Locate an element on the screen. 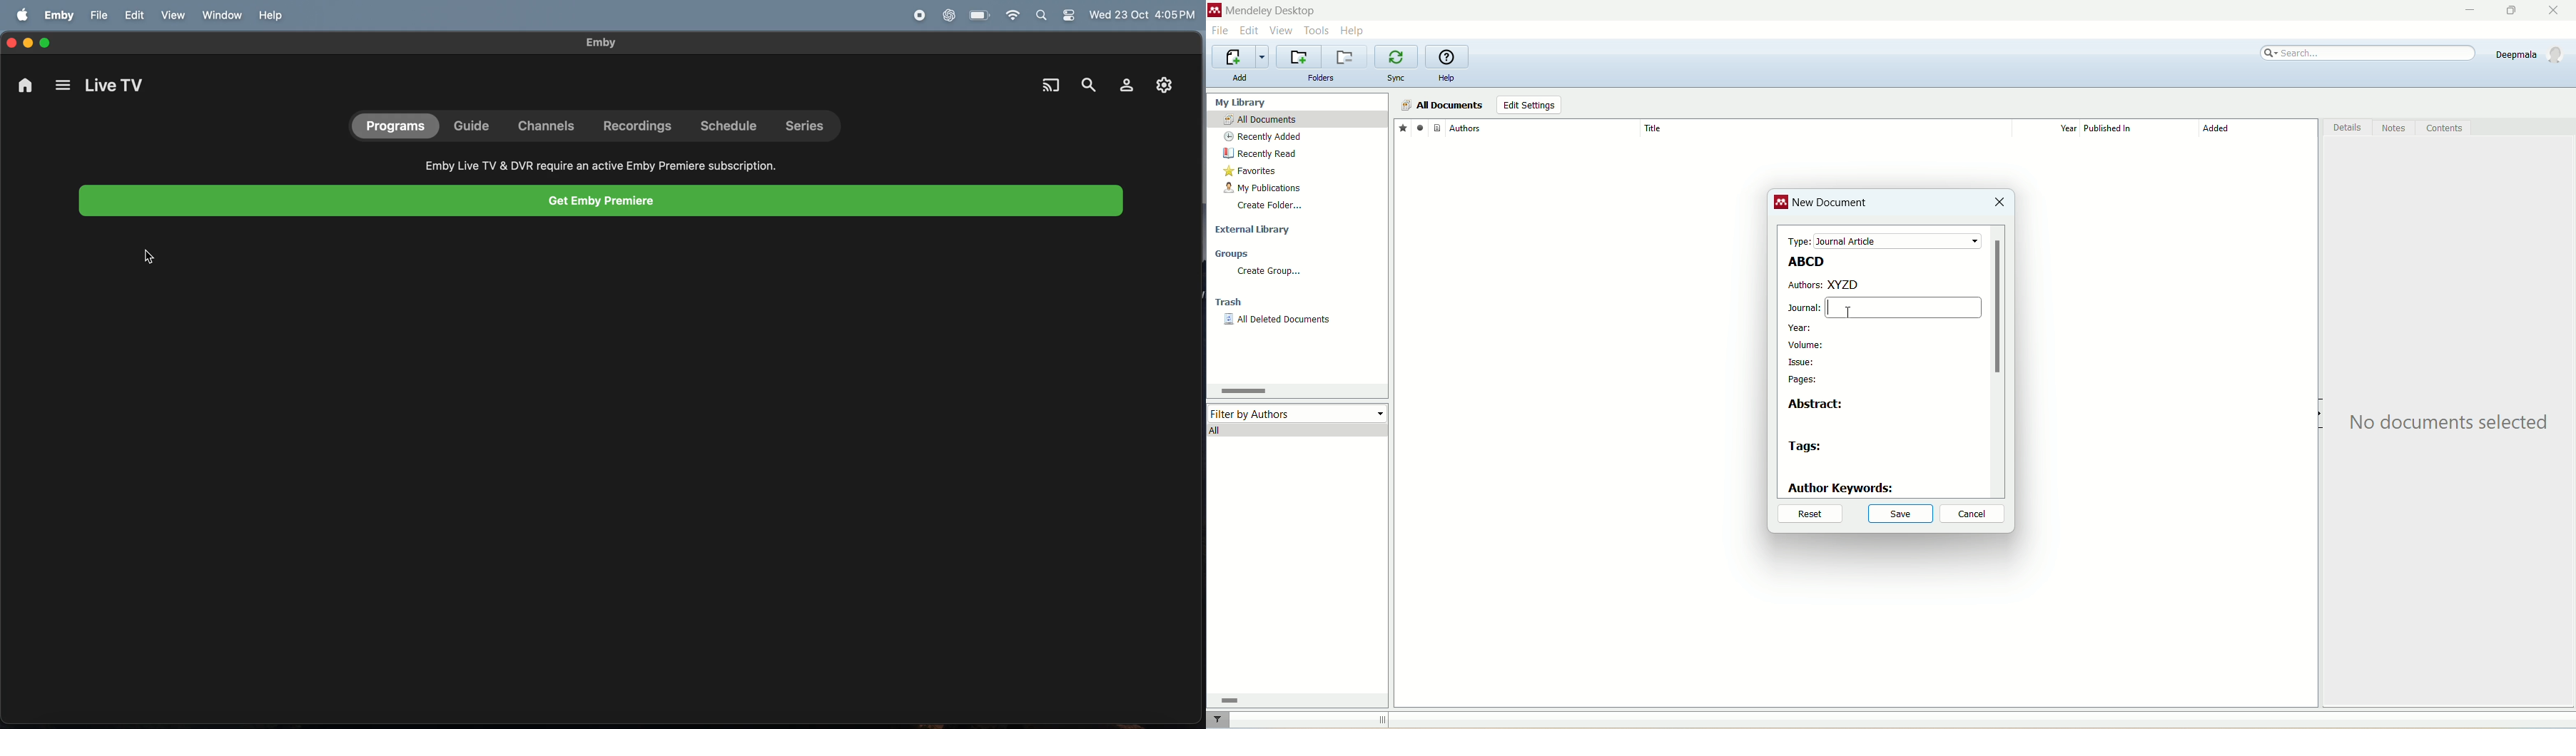 This screenshot has width=2576, height=756. recently read is located at coordinates (1259, 153).